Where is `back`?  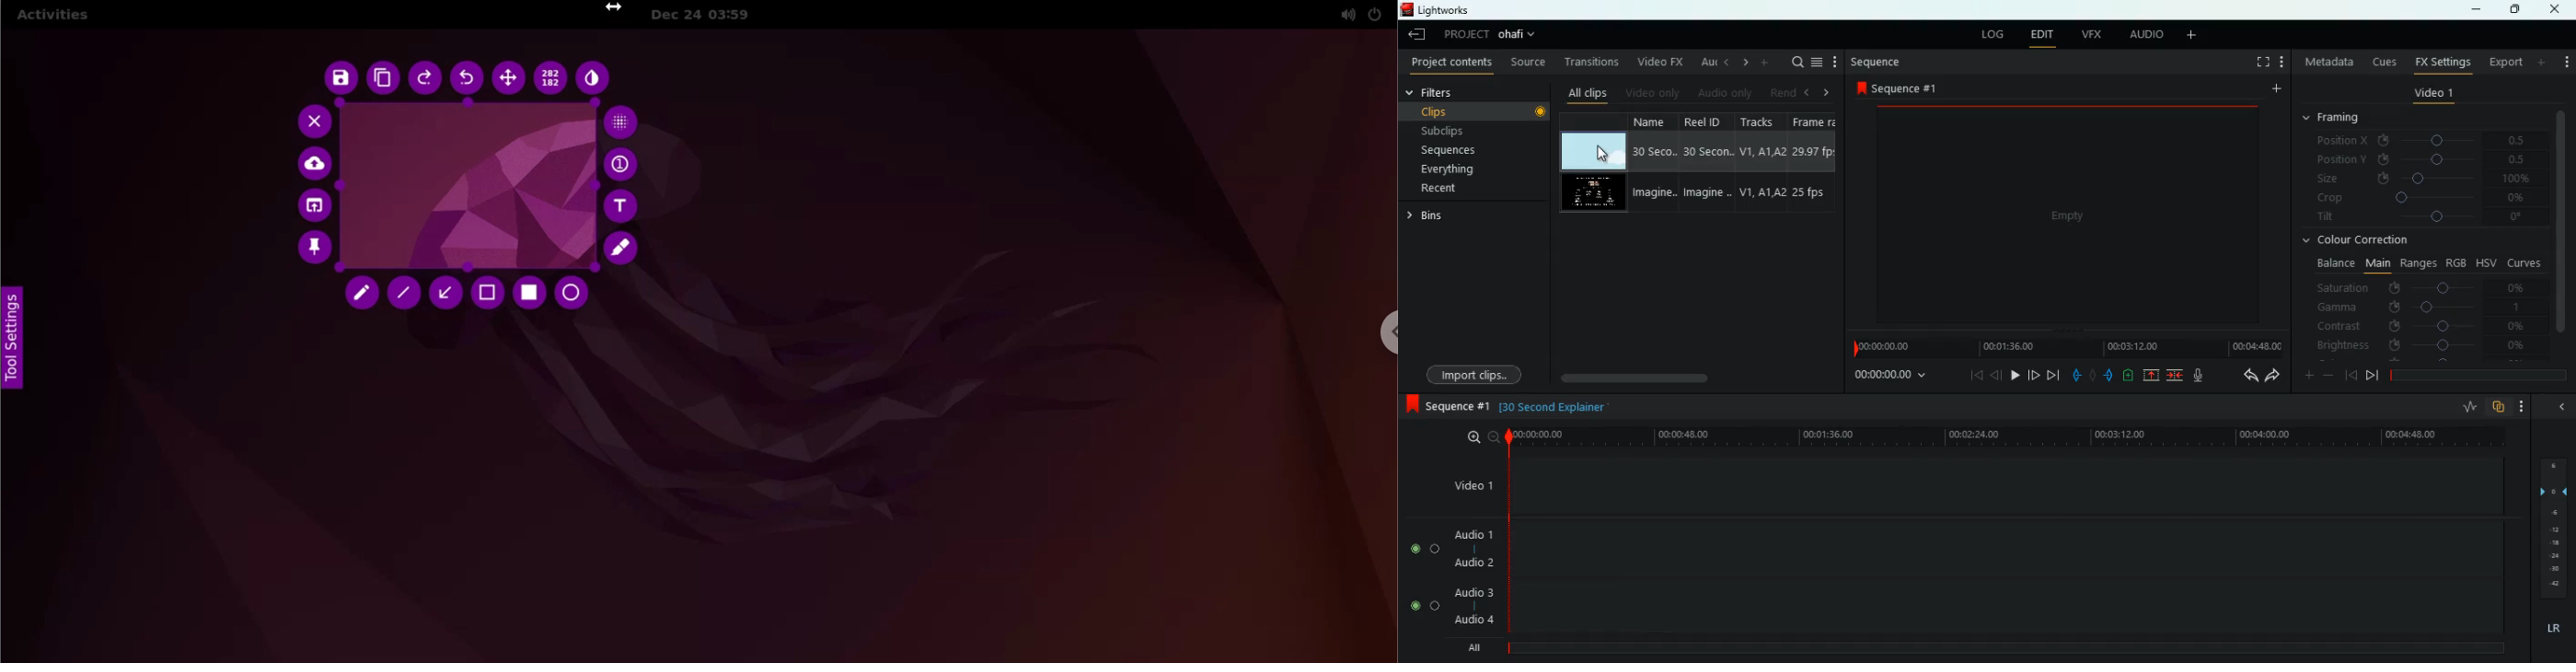 back is located at coordinates (2248, 375).